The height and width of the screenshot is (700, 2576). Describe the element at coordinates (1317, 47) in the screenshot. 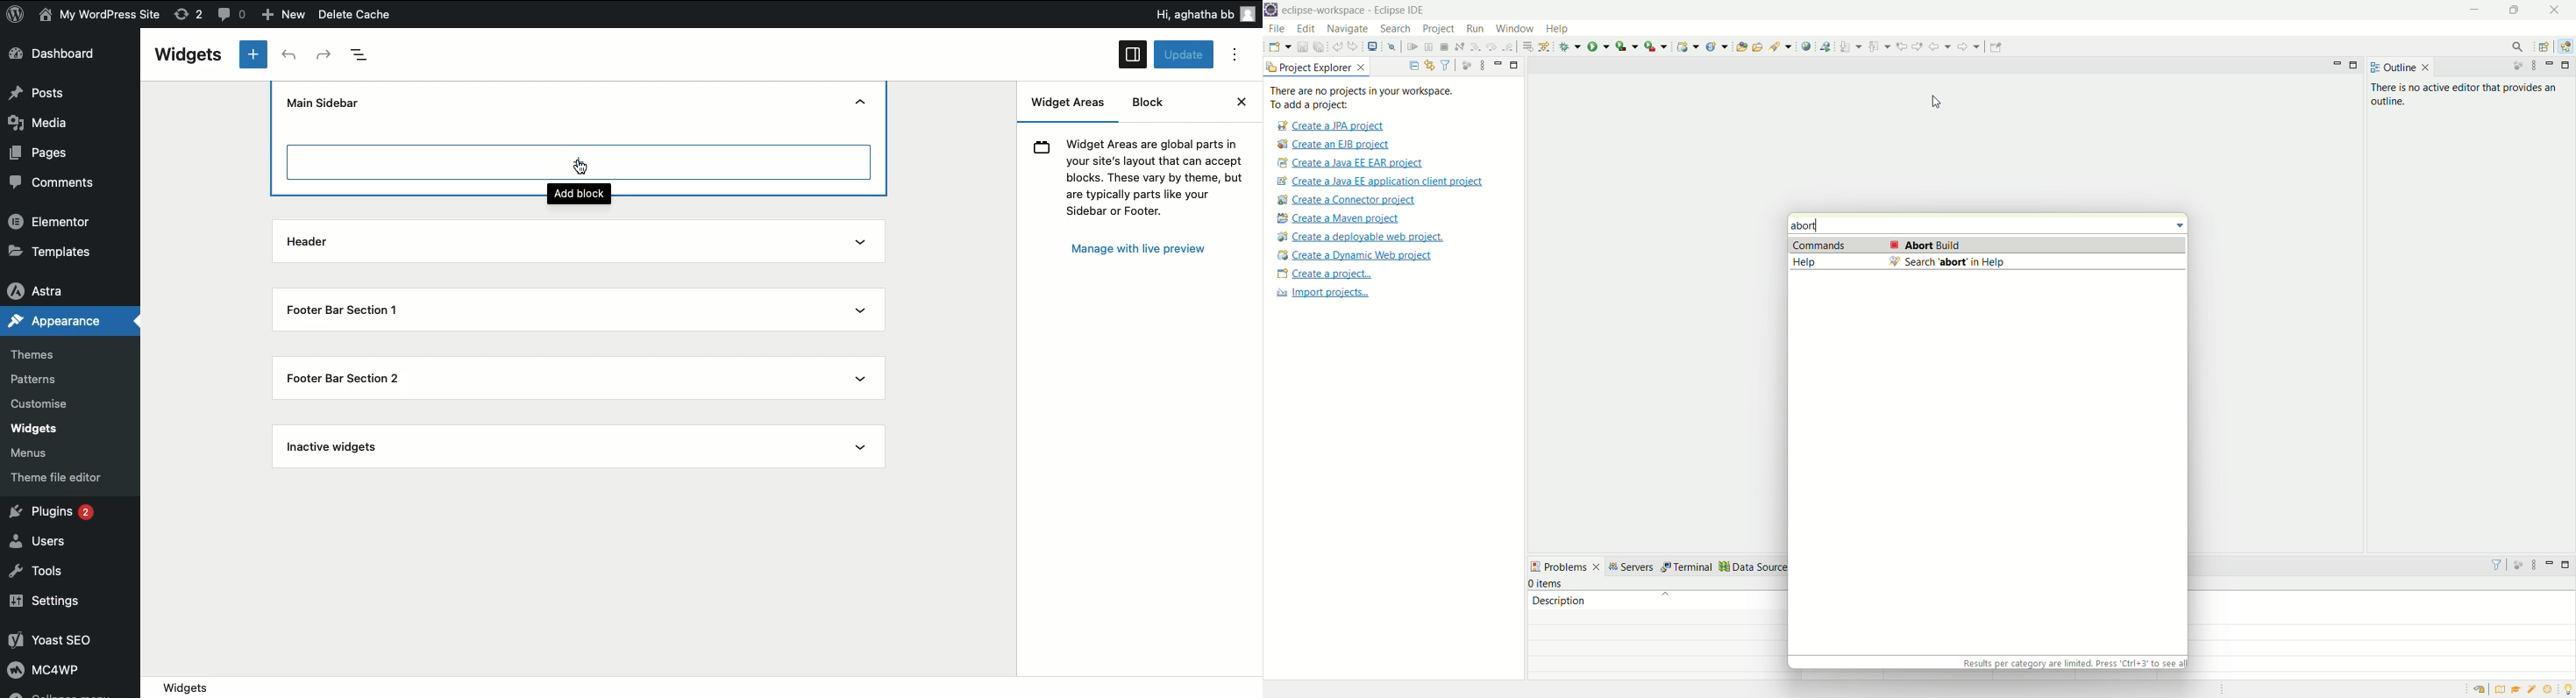

I see `save all` at that location.